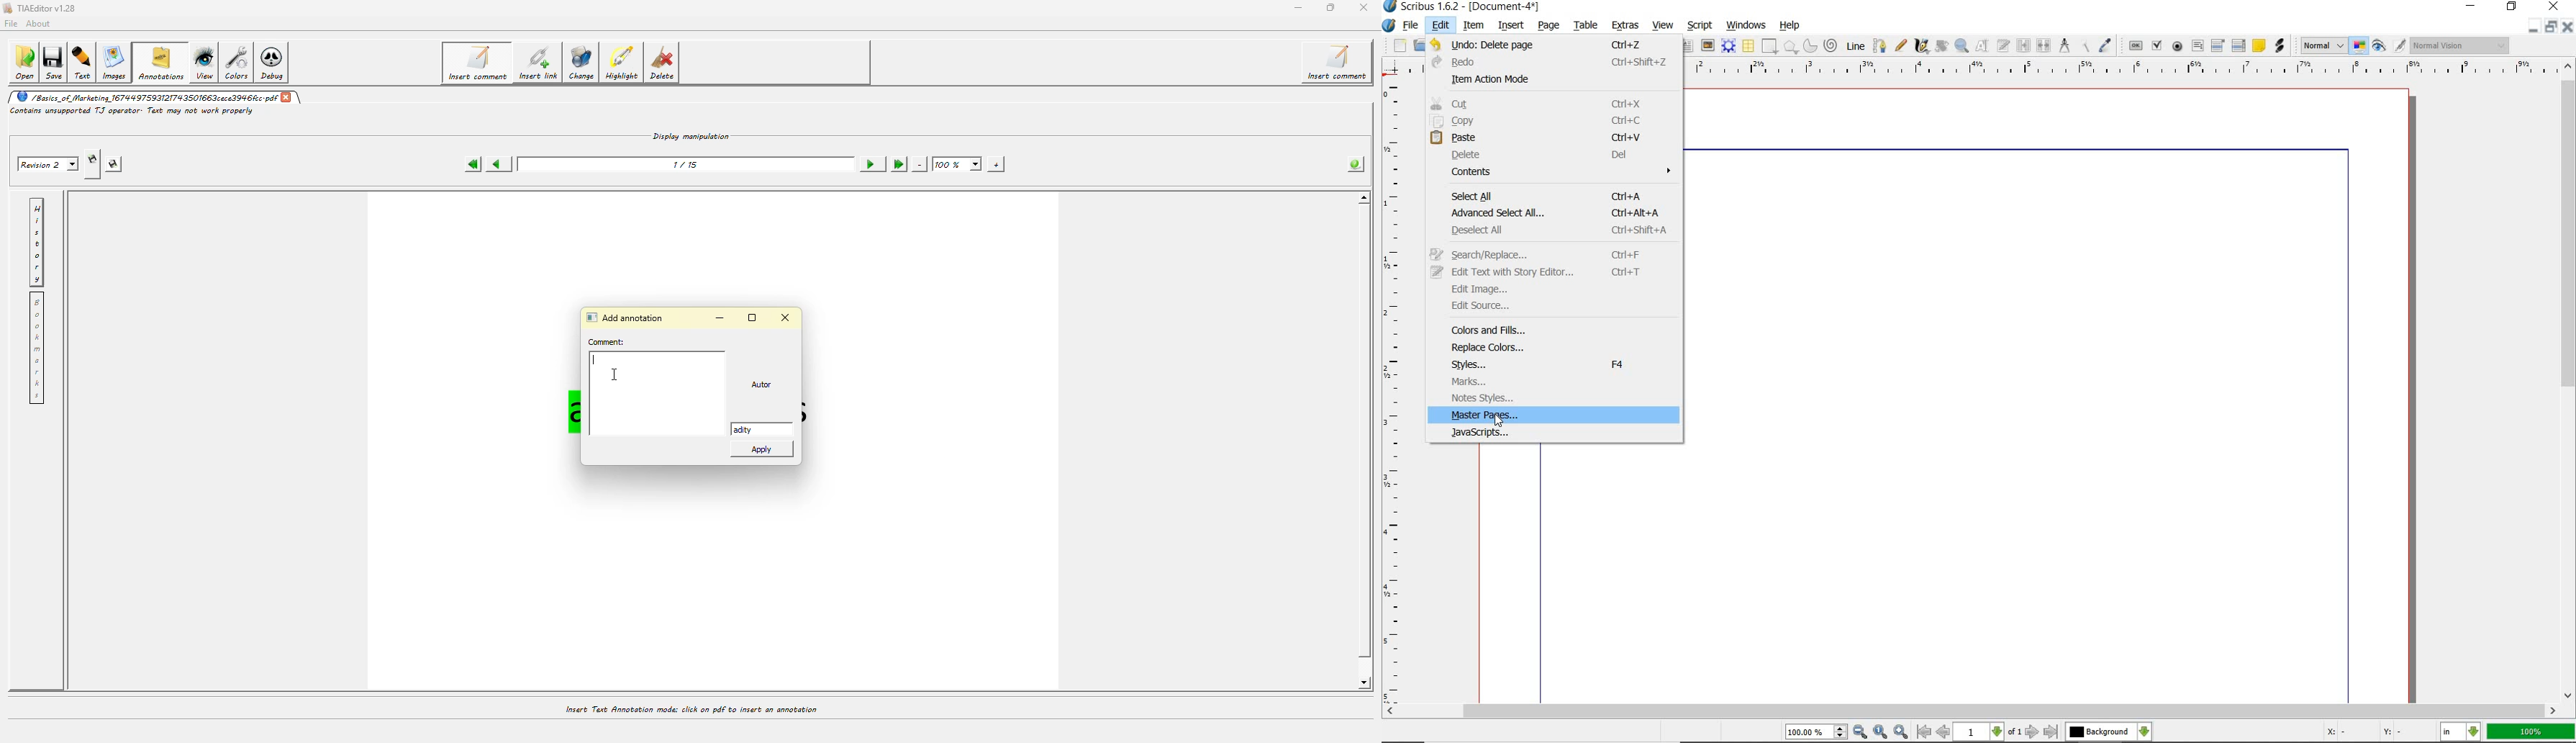 The height and width of the screenshot is (756, 2576). What do you see at coordinates (2461, 732) in the screenshot?
I see `in` at bounding box center [2461, 732].